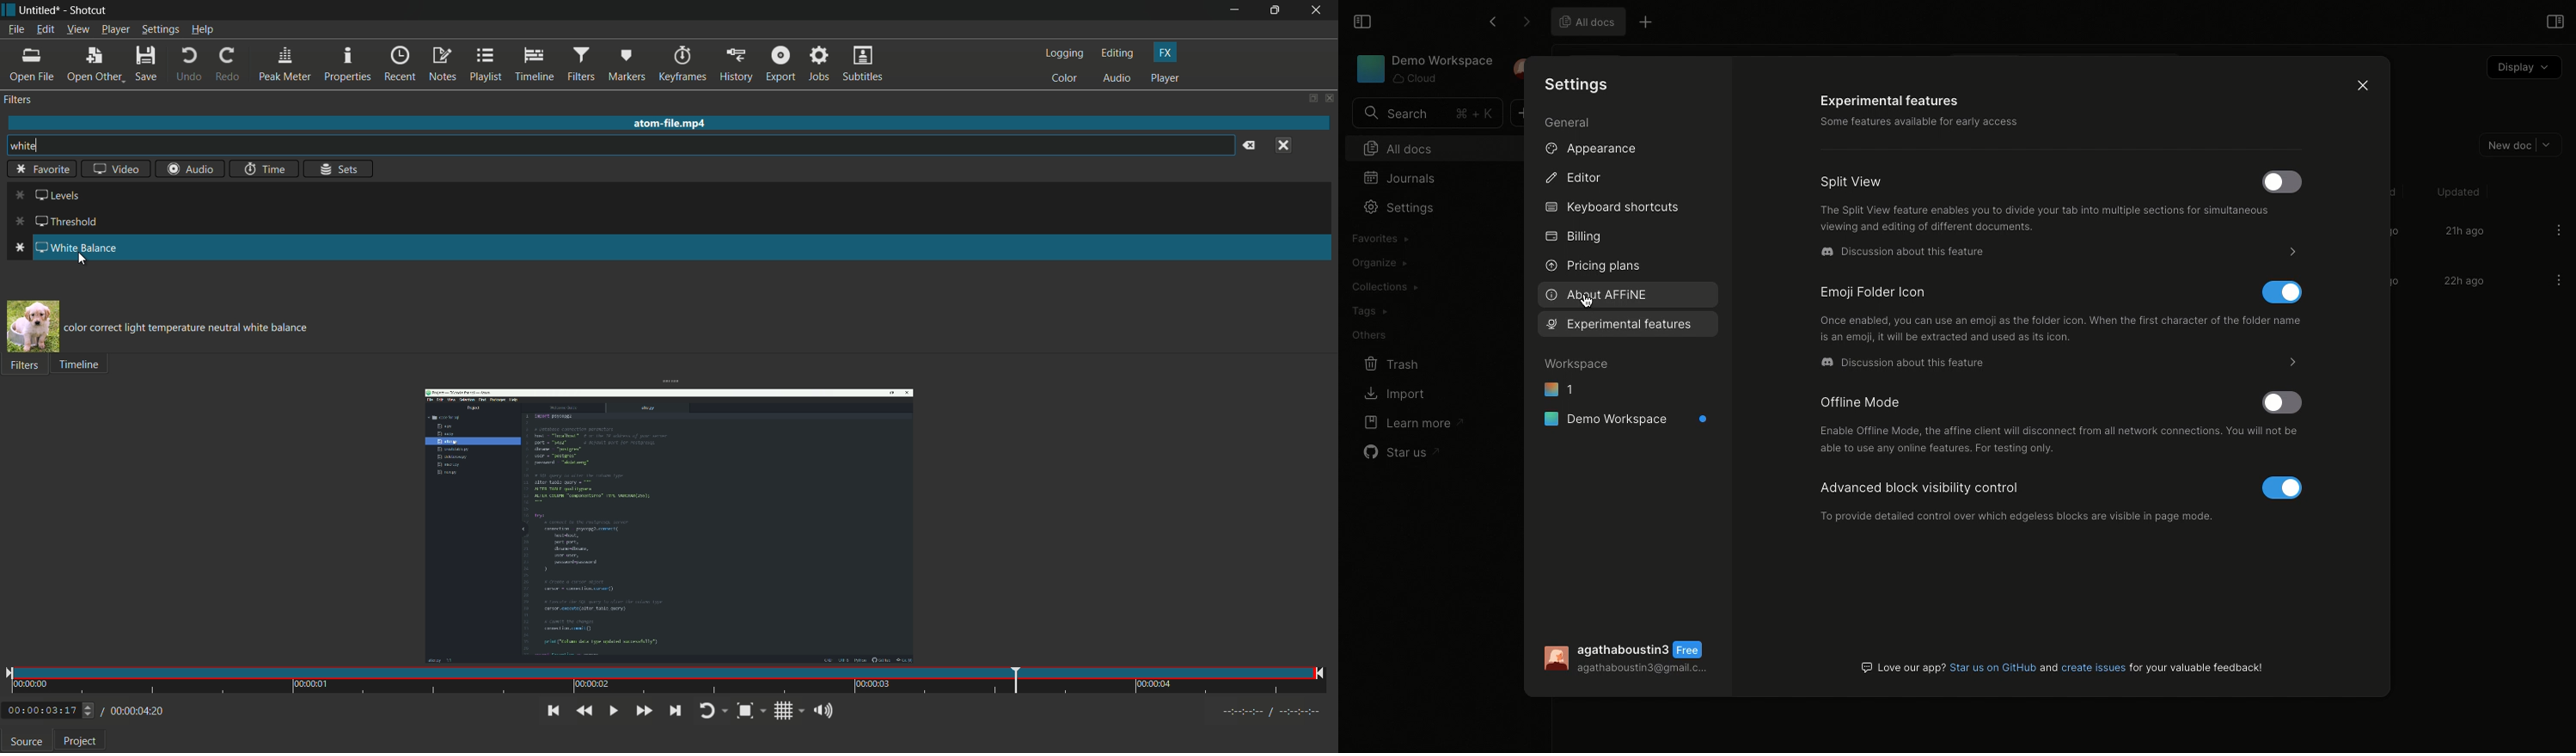 This screenshot has width=2576, height=756. I want to click on history, so click(737, 63).